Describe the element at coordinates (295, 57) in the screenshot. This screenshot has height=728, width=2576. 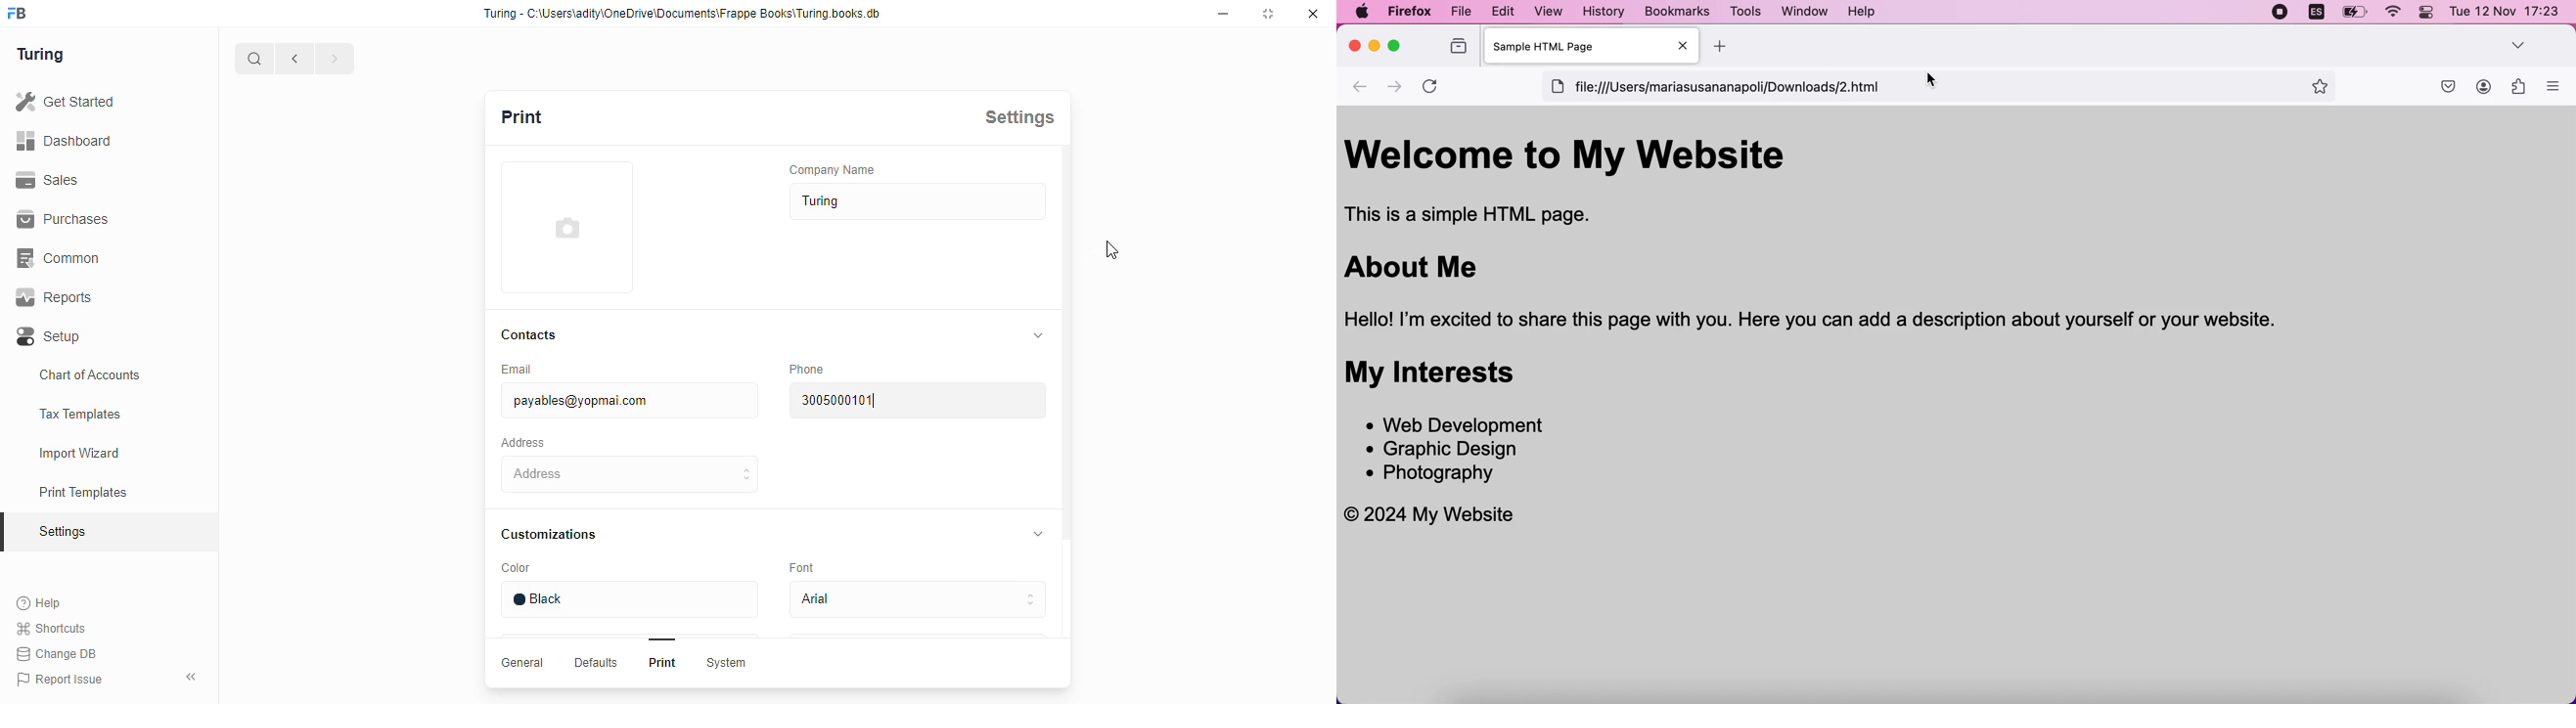
I see `go back` at that location.